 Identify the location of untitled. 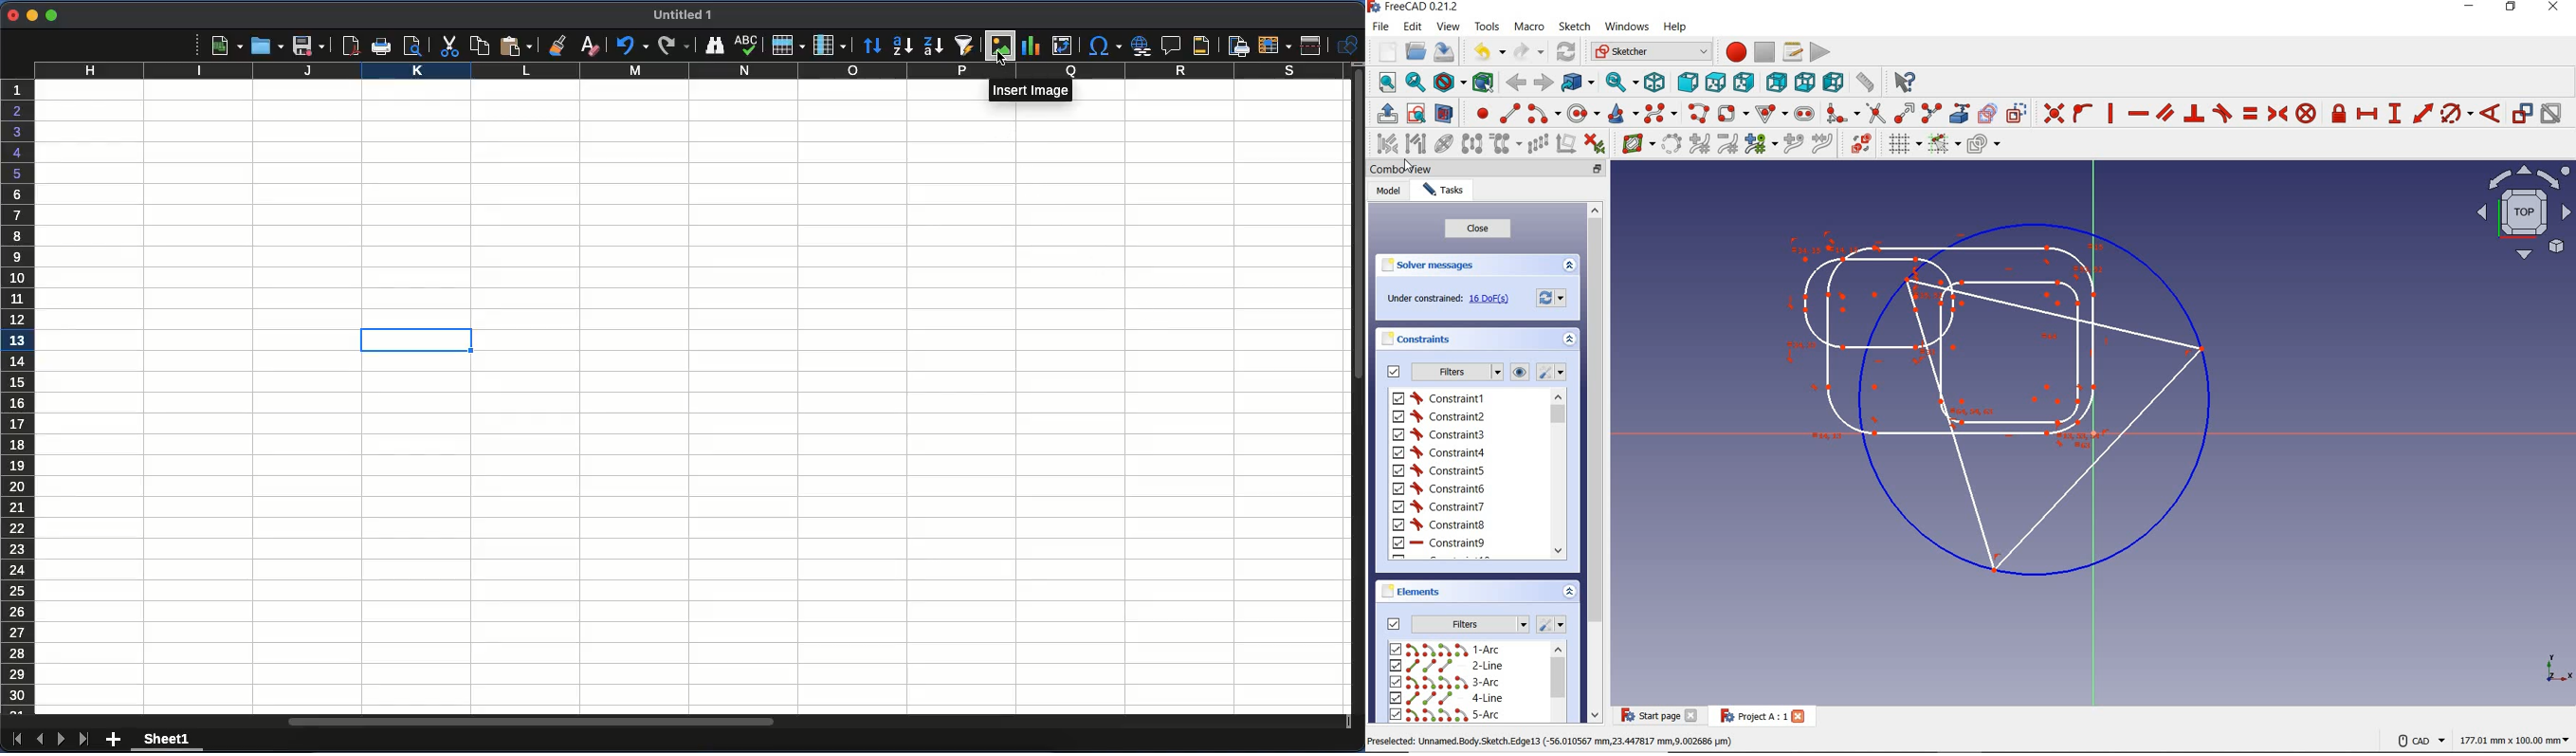
(682, 14).